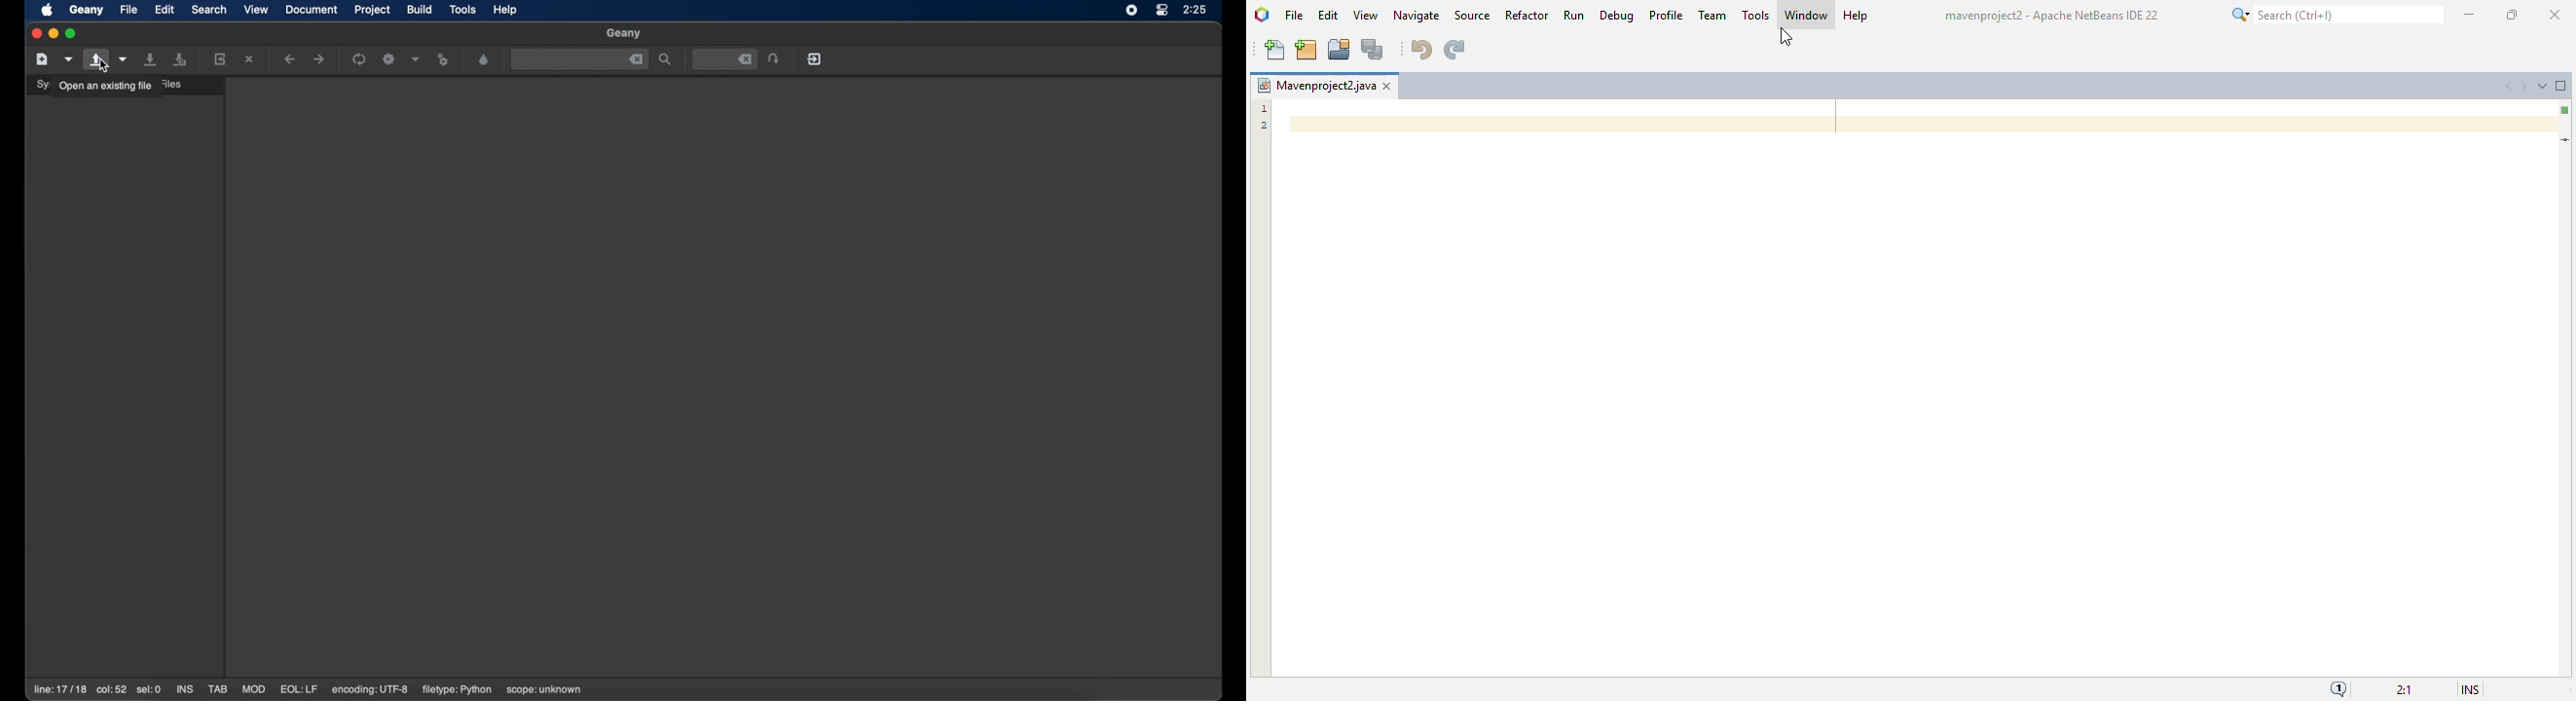 This screenshot has width=2576, height=728. I want to click on file, so click(129, 10).